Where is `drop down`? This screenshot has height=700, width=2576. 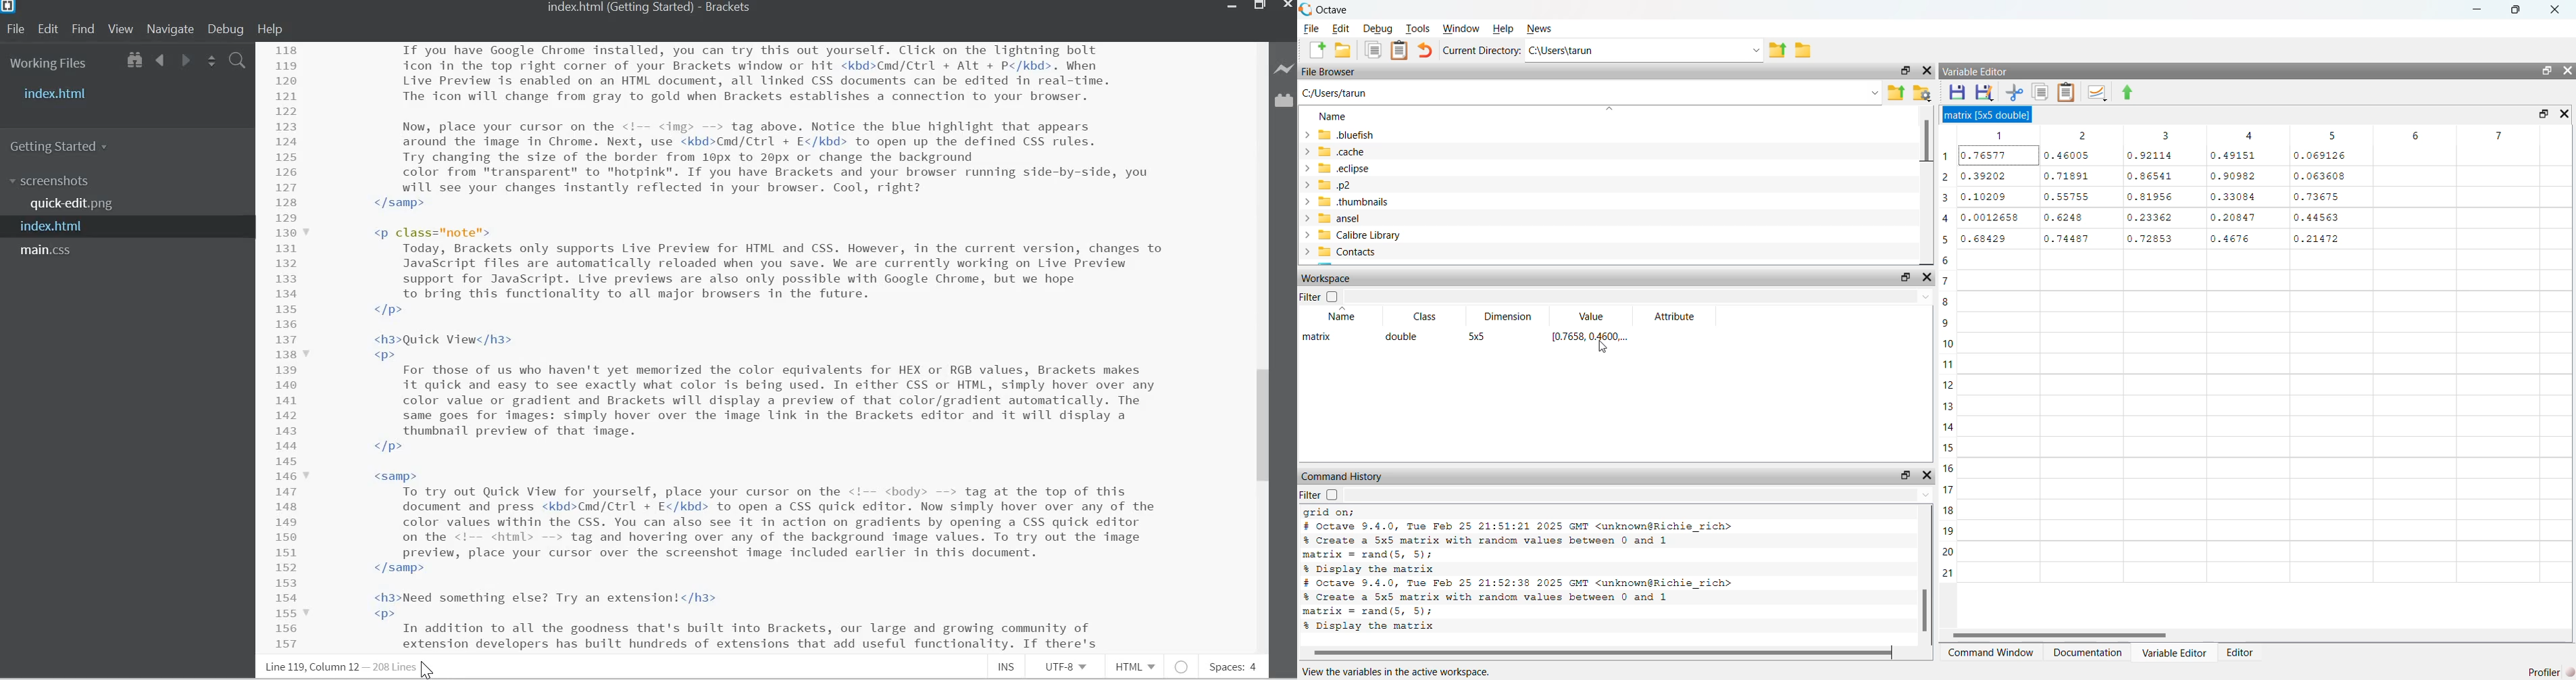
drop down is located at coordinates (1752, 49).